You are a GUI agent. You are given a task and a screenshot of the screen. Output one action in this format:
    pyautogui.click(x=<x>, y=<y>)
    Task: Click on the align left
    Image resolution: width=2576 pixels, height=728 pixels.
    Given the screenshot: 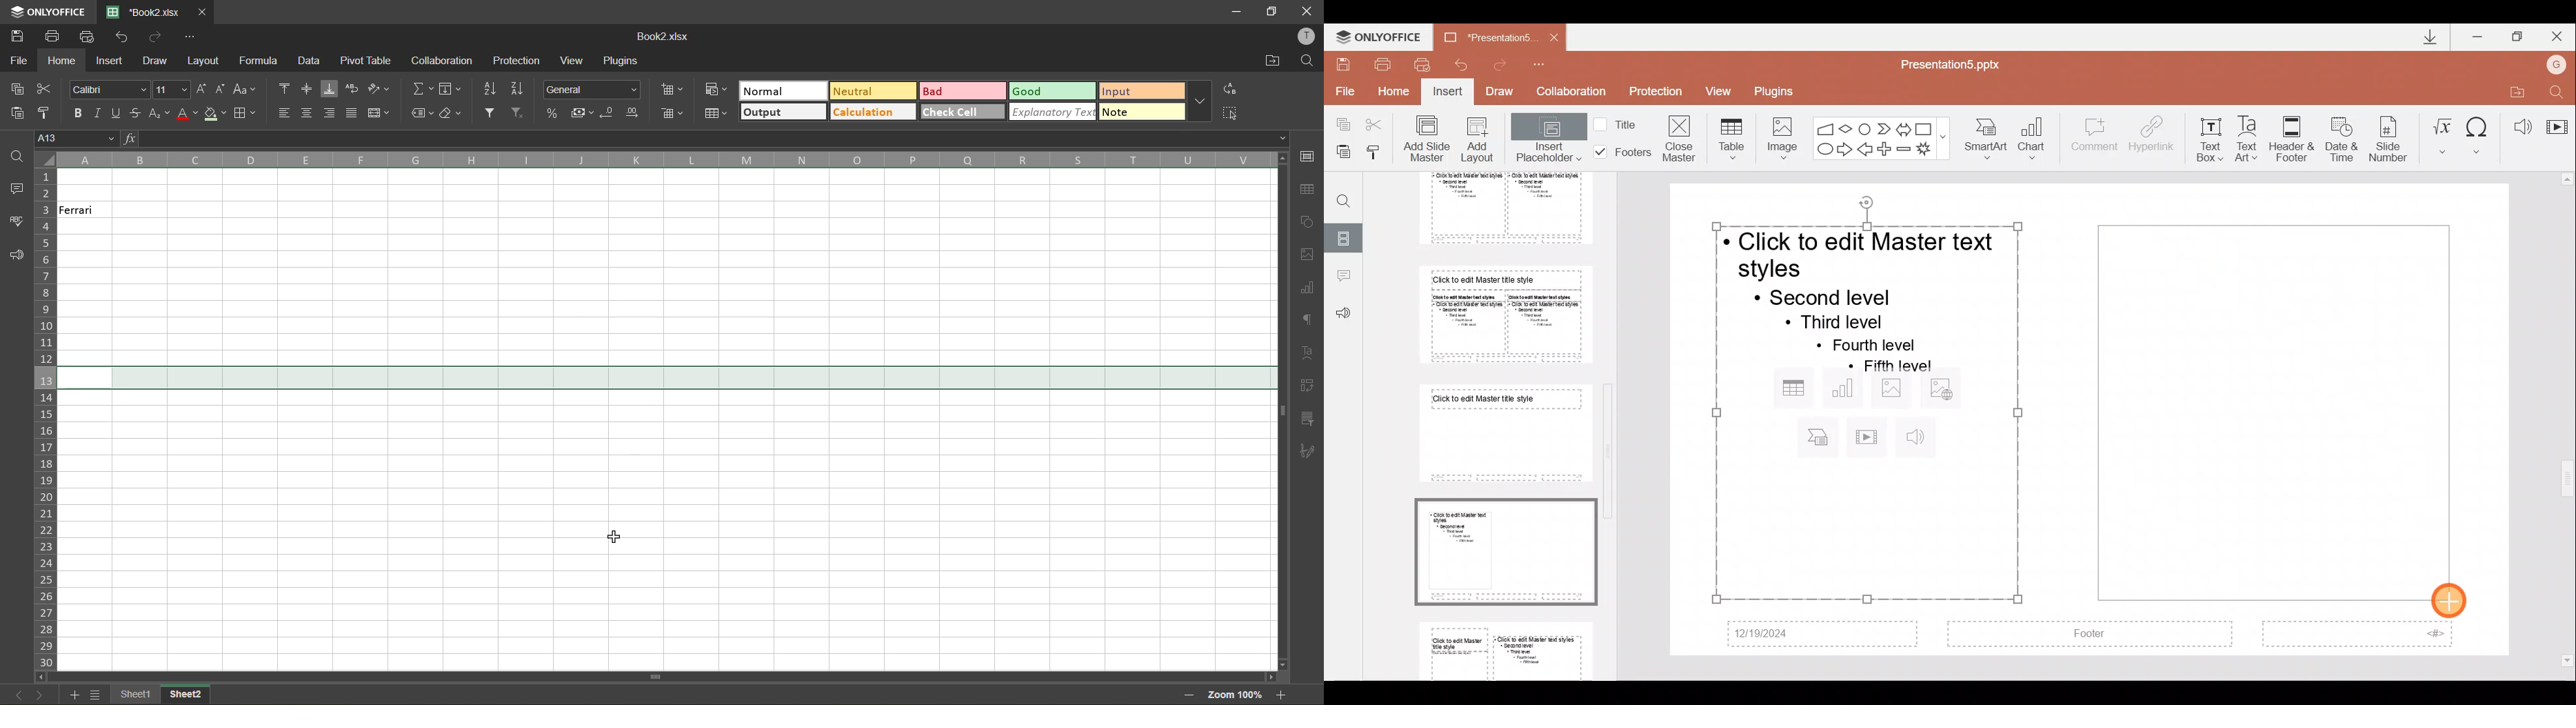 What is the action you would take?
    pyautogui.click(x=288, y=113)
    